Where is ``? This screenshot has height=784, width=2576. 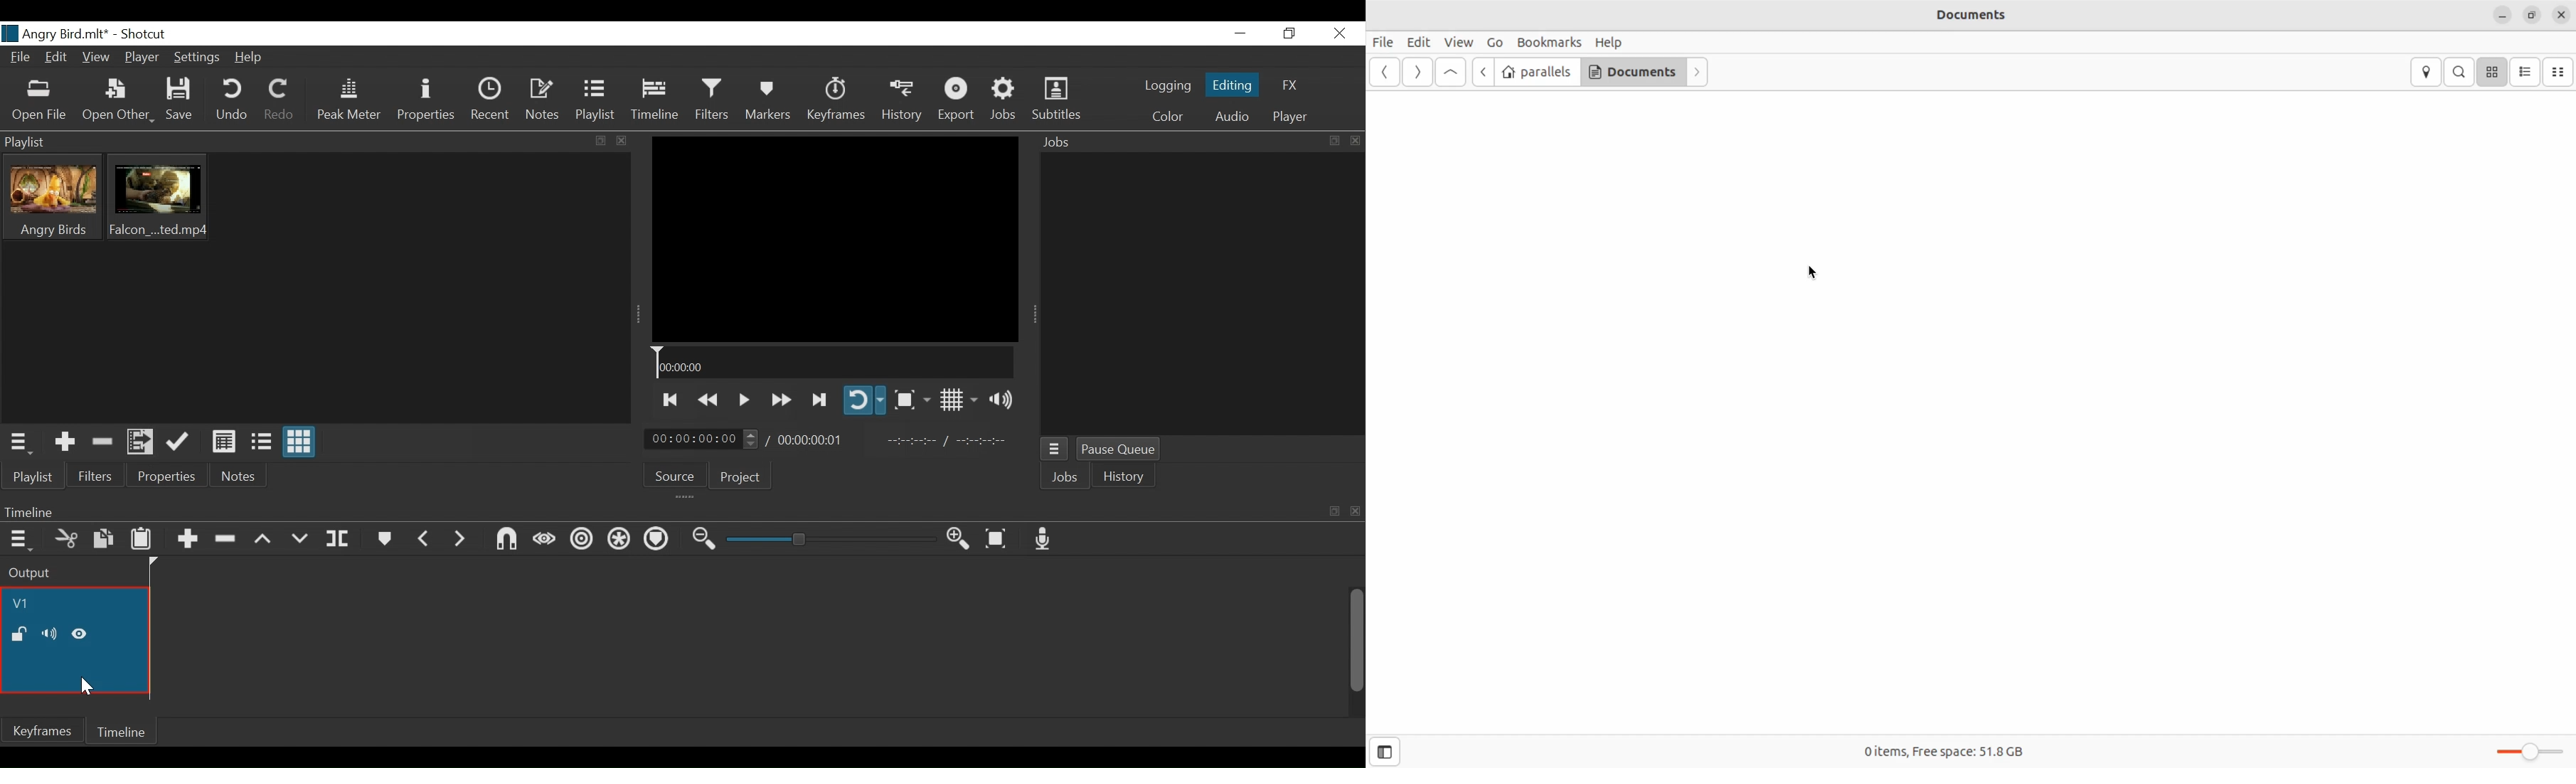
 is located at coordinates (1167, 117).